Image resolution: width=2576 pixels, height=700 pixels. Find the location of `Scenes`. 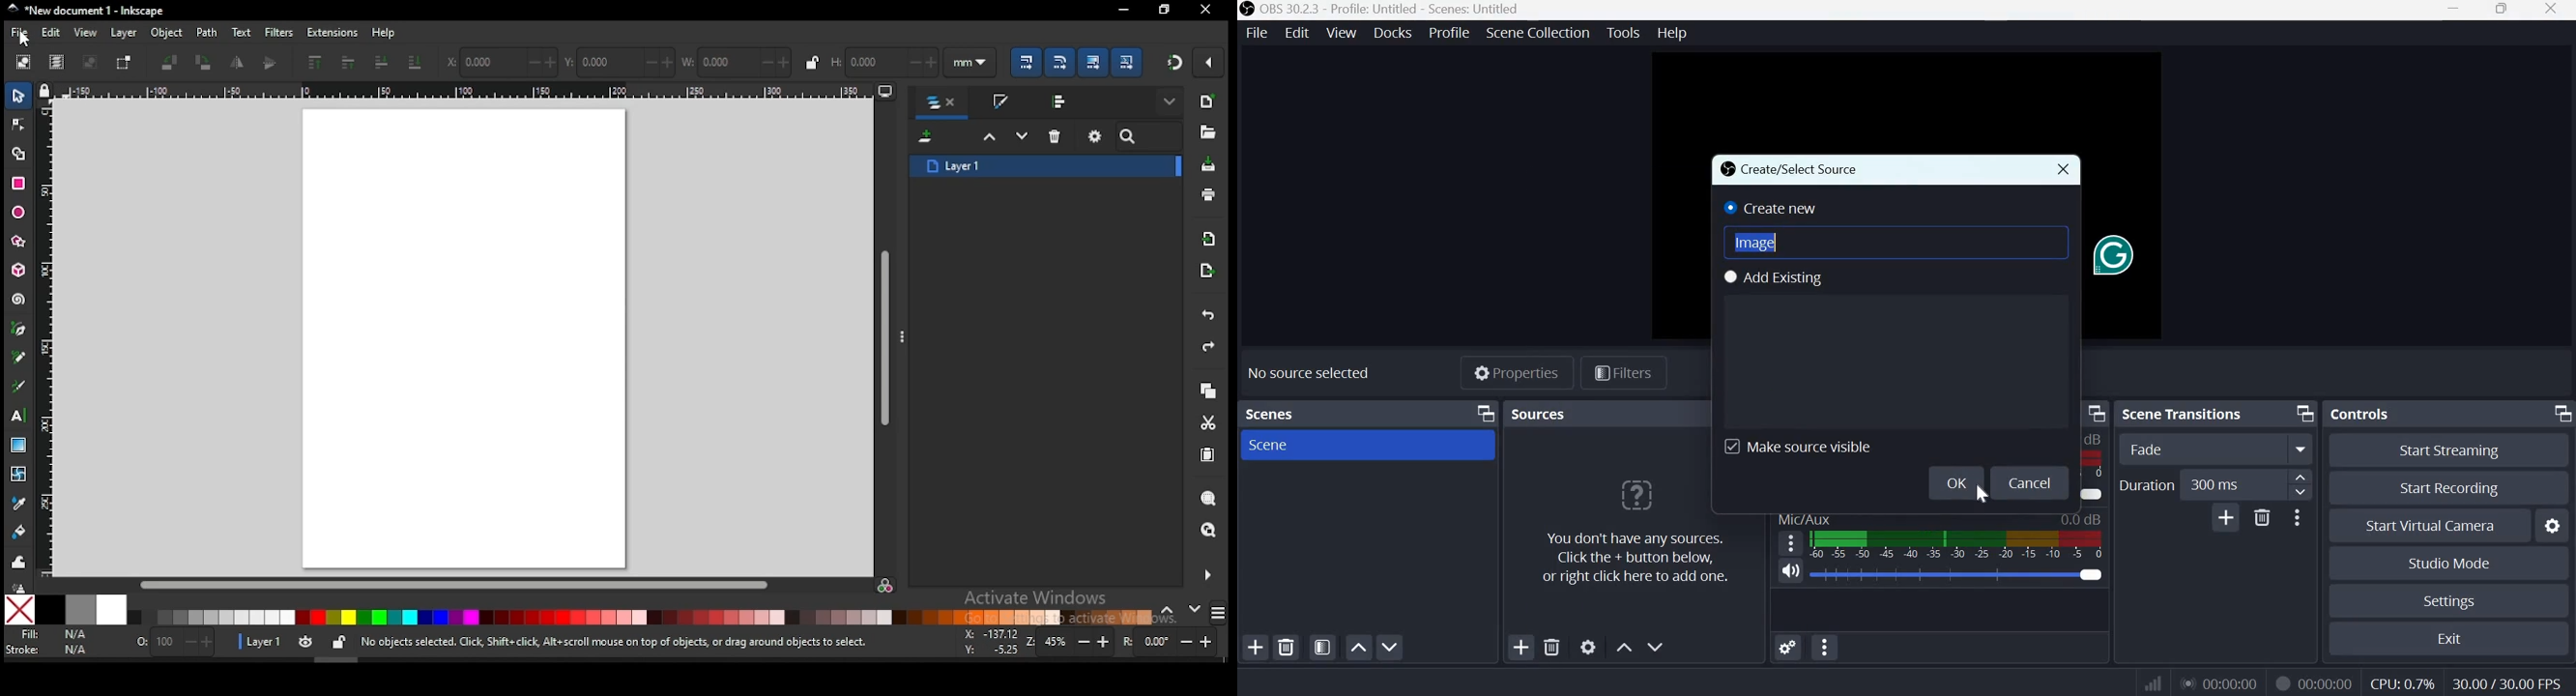

Scenes is located at coordinates (1276, 415).